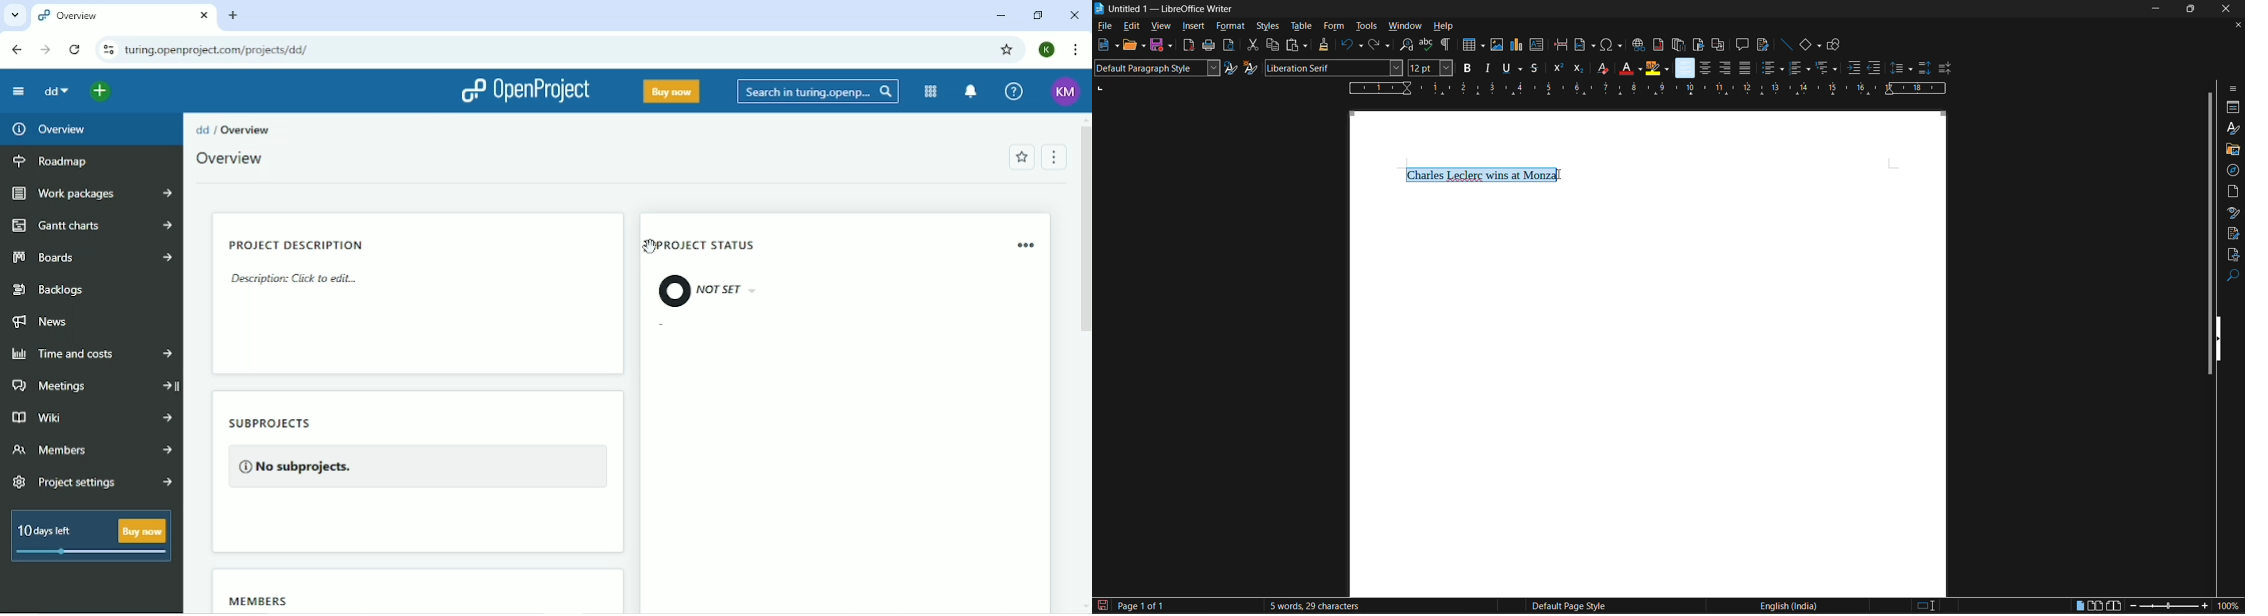 This screenshot has height=616, width=2268. I want to click on insert cross reference, so click(1720, 46).